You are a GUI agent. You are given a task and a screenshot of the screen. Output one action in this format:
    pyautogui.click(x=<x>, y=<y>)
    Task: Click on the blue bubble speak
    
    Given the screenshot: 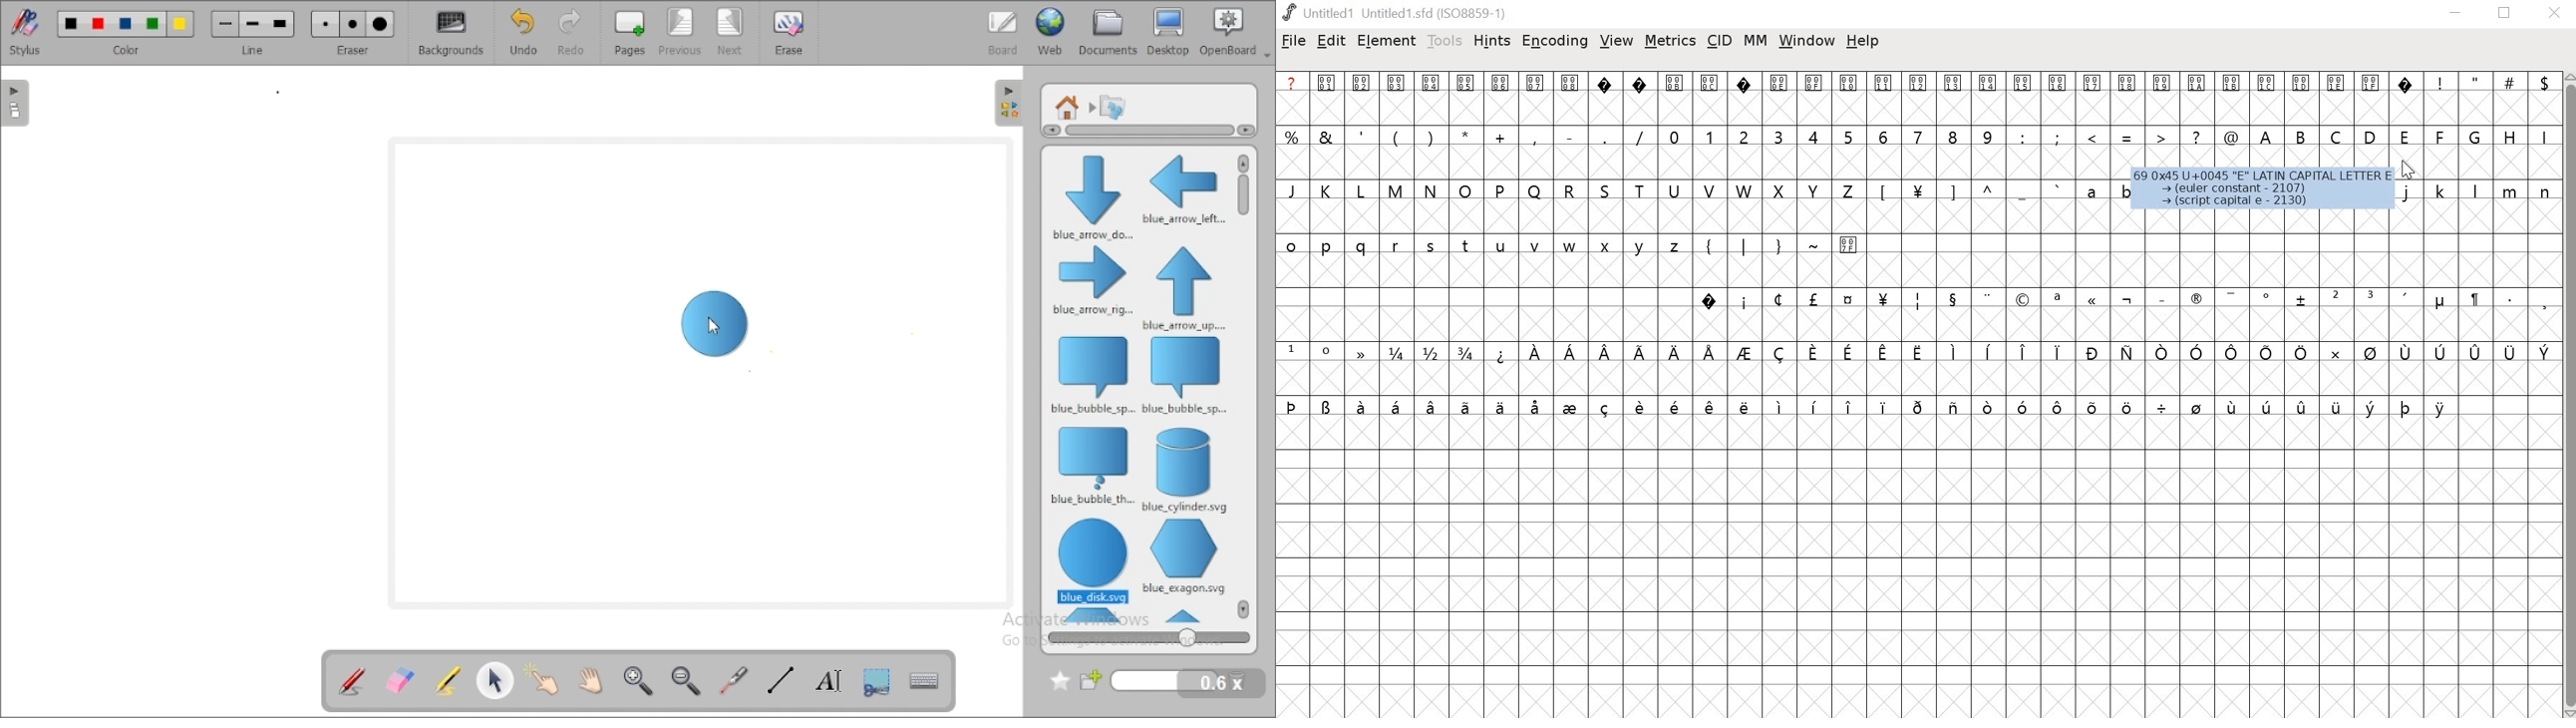 What is the action you would take?
    pyautogui.click(x=1091, y=374)
    